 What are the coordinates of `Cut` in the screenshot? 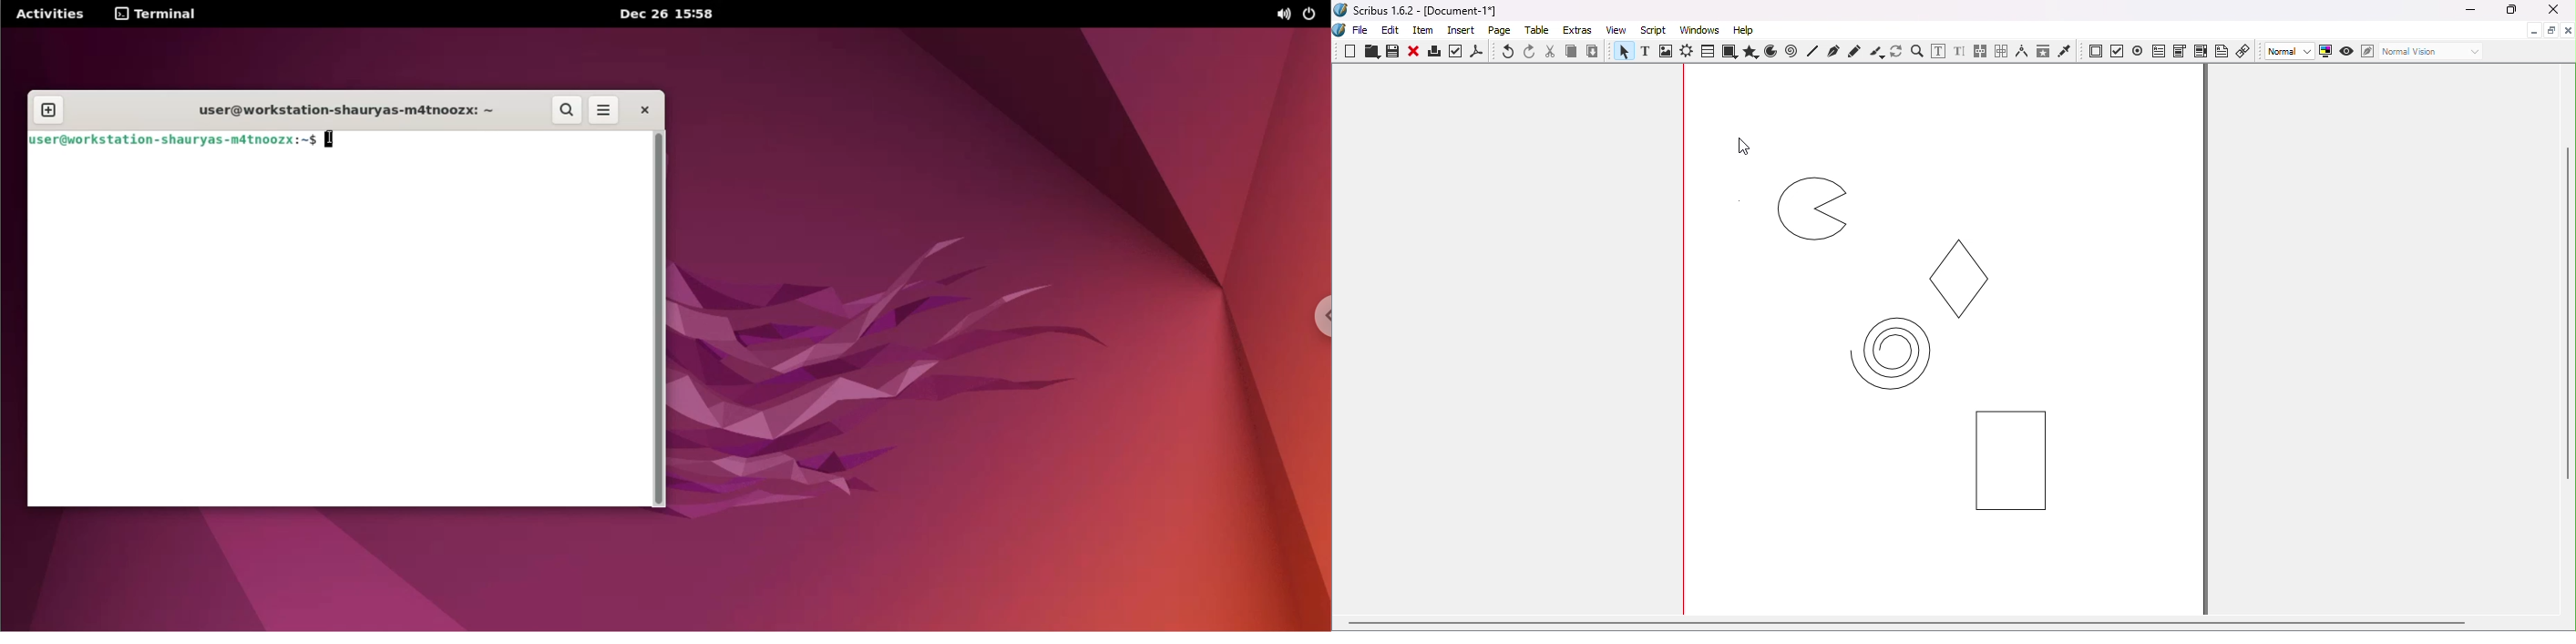 It's located at (1551, 52).